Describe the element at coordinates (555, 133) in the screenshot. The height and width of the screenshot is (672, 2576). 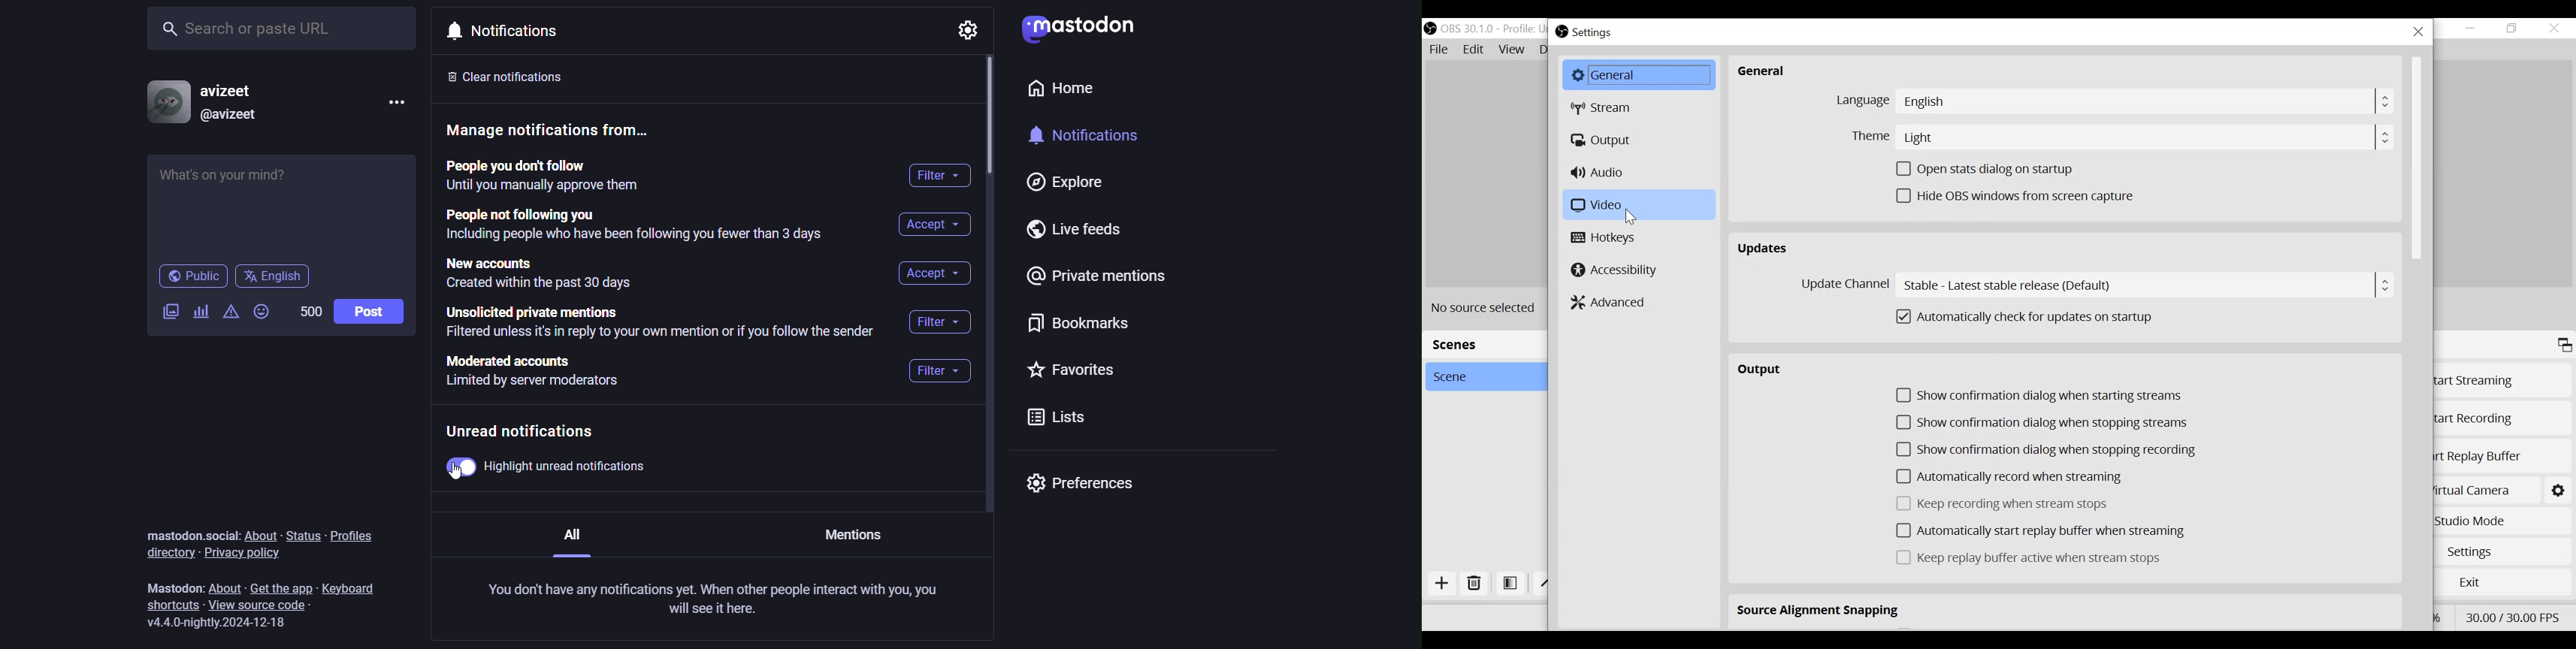
I see `manage notification from` at that location.